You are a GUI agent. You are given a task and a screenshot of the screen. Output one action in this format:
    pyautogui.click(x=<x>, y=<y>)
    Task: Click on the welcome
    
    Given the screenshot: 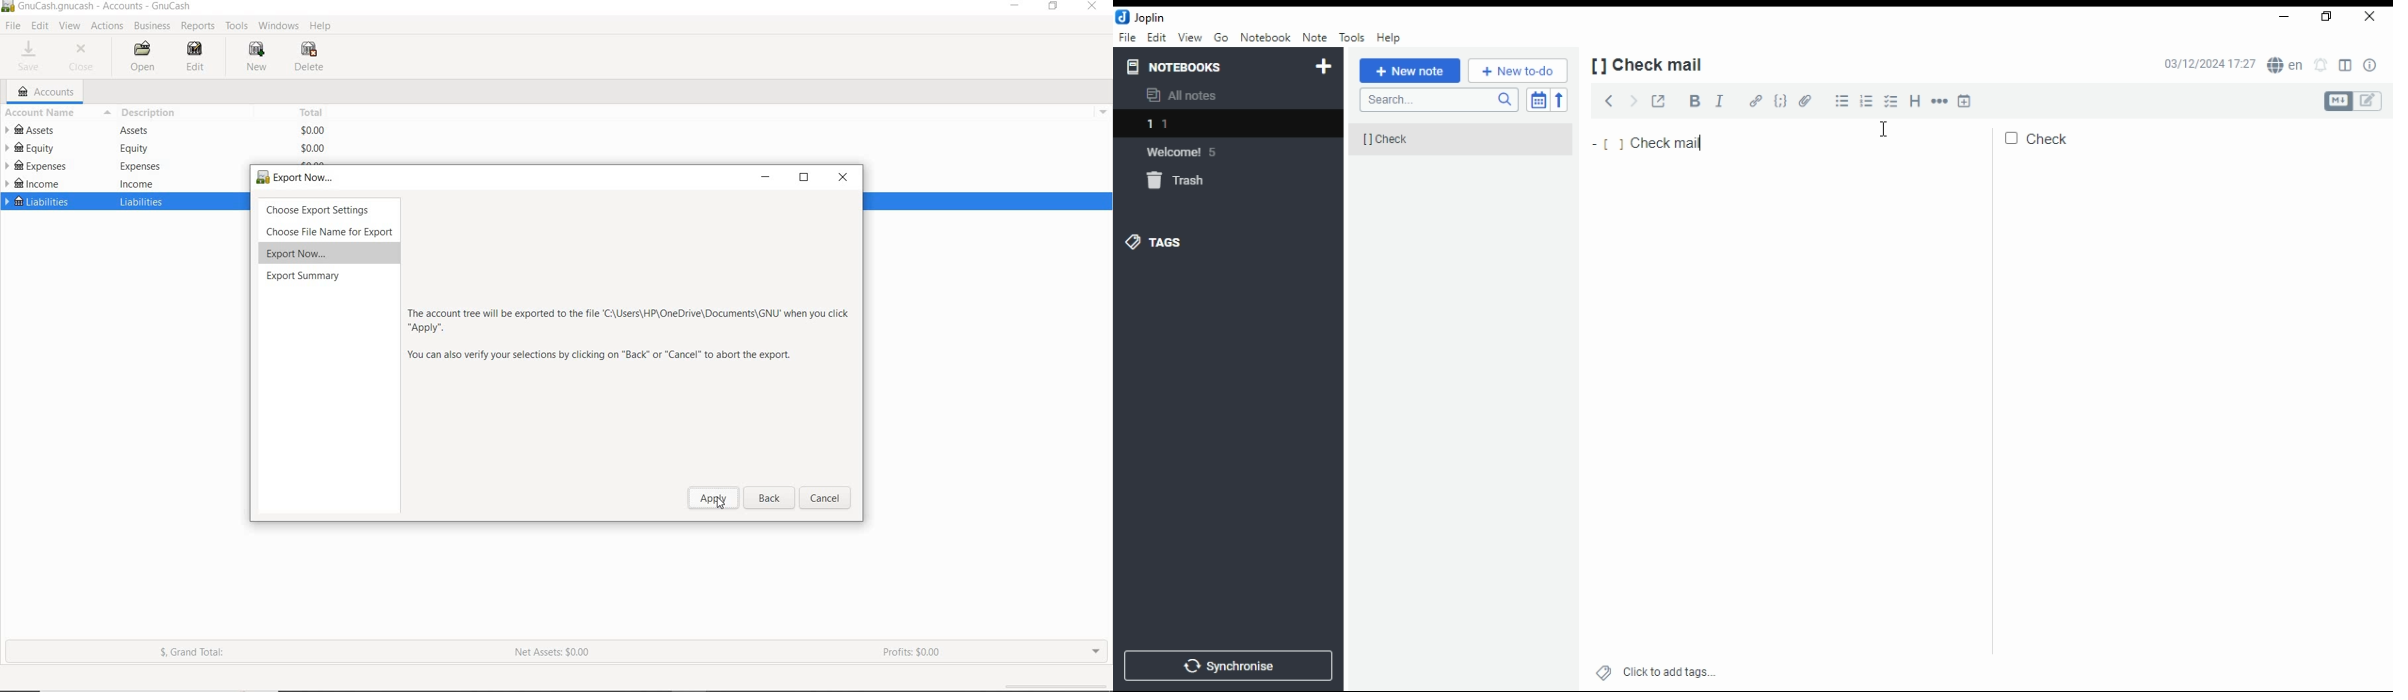 What is the action you would take?
    pyautogui.click(x=1189, y=152)
    